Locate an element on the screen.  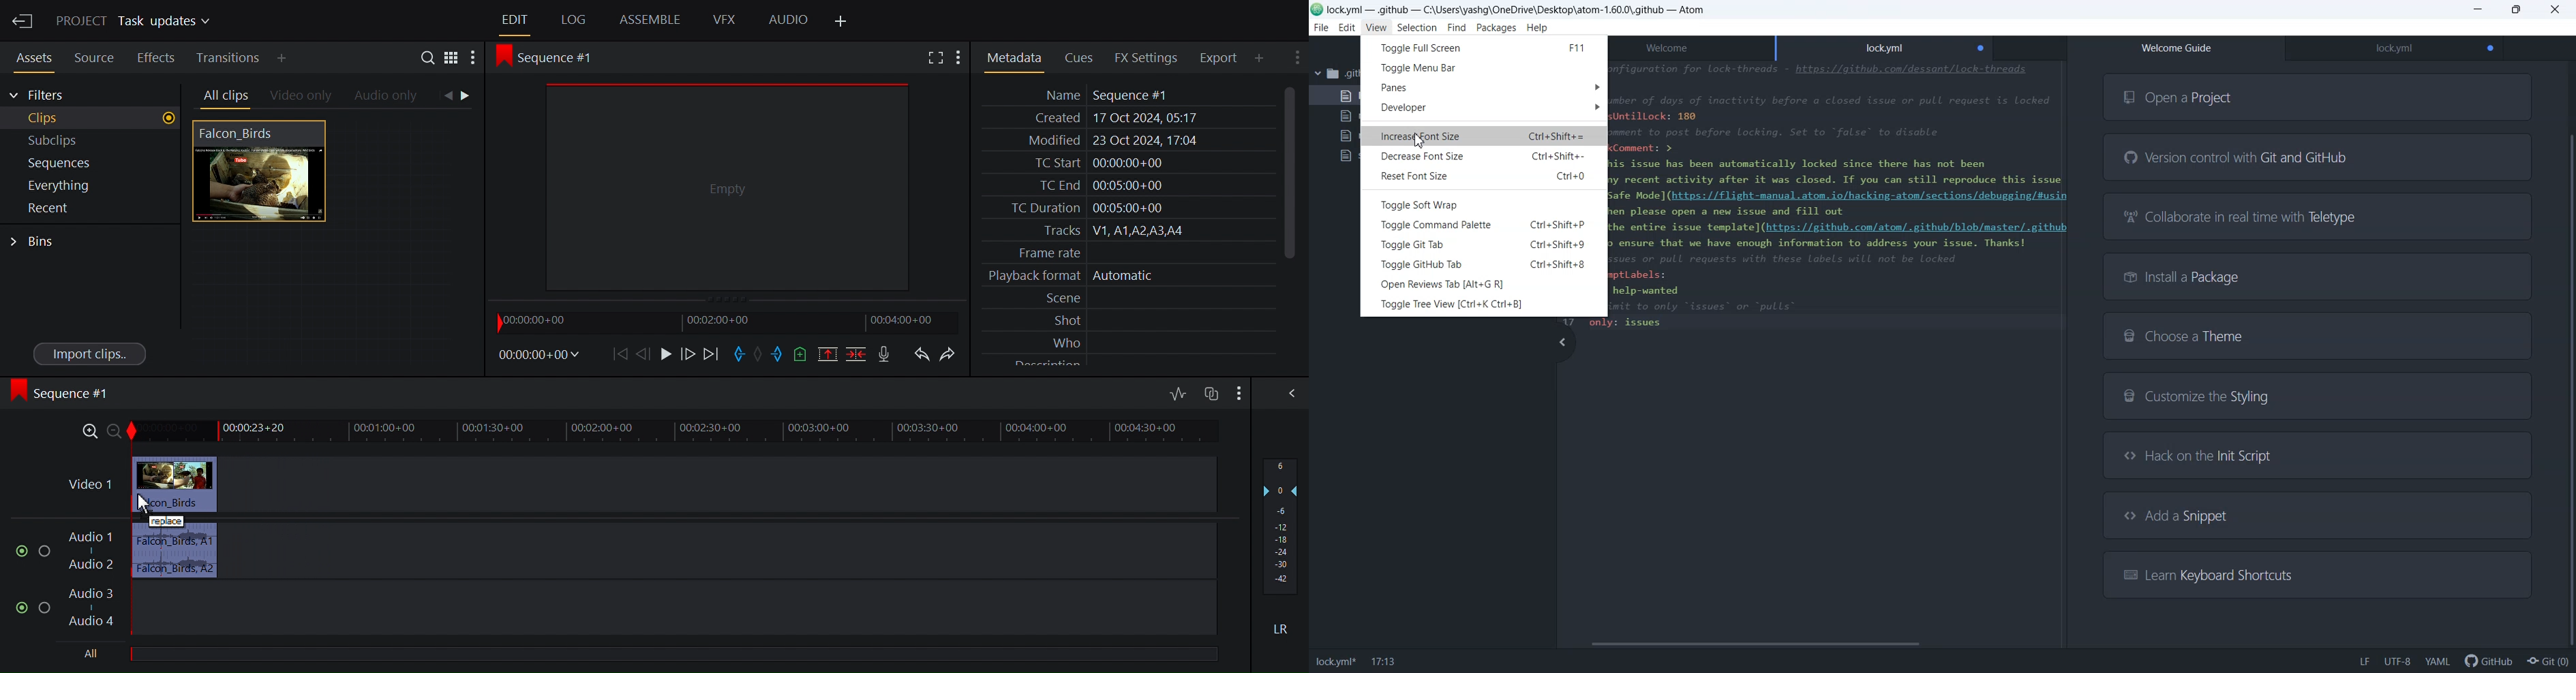
Vertical scroll bar is located at coordinates (2569, 357).